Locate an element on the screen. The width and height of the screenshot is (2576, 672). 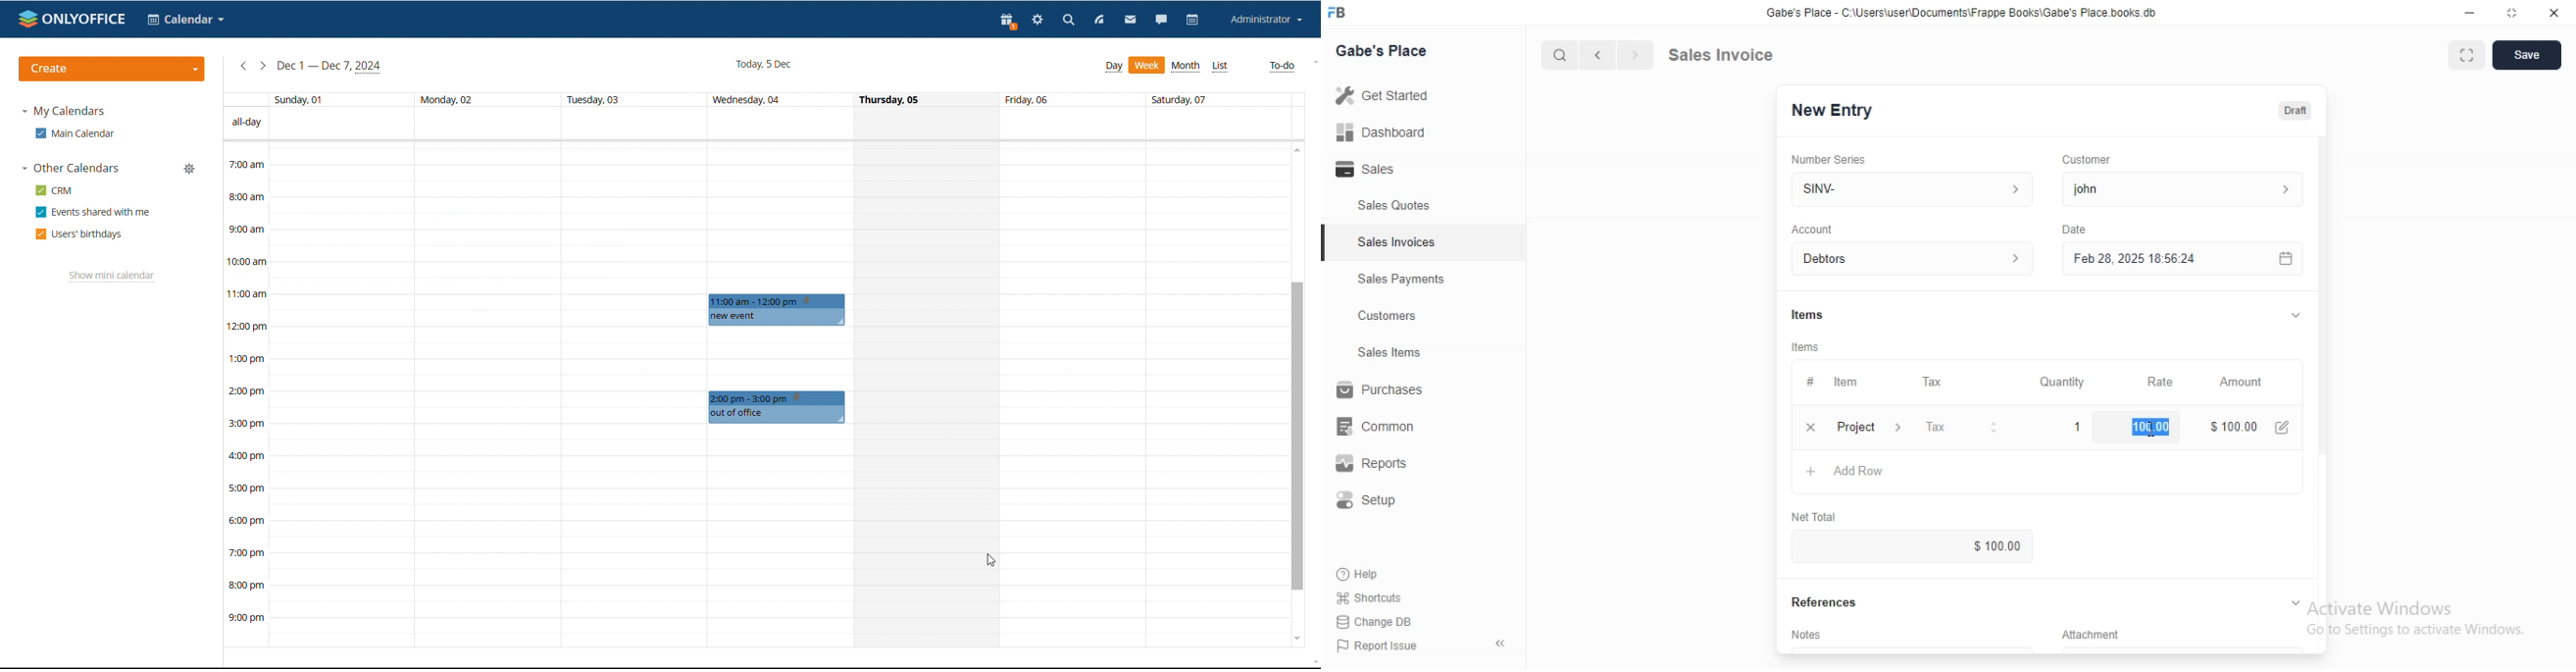
New Entry is located at coordinates (1839, 110).